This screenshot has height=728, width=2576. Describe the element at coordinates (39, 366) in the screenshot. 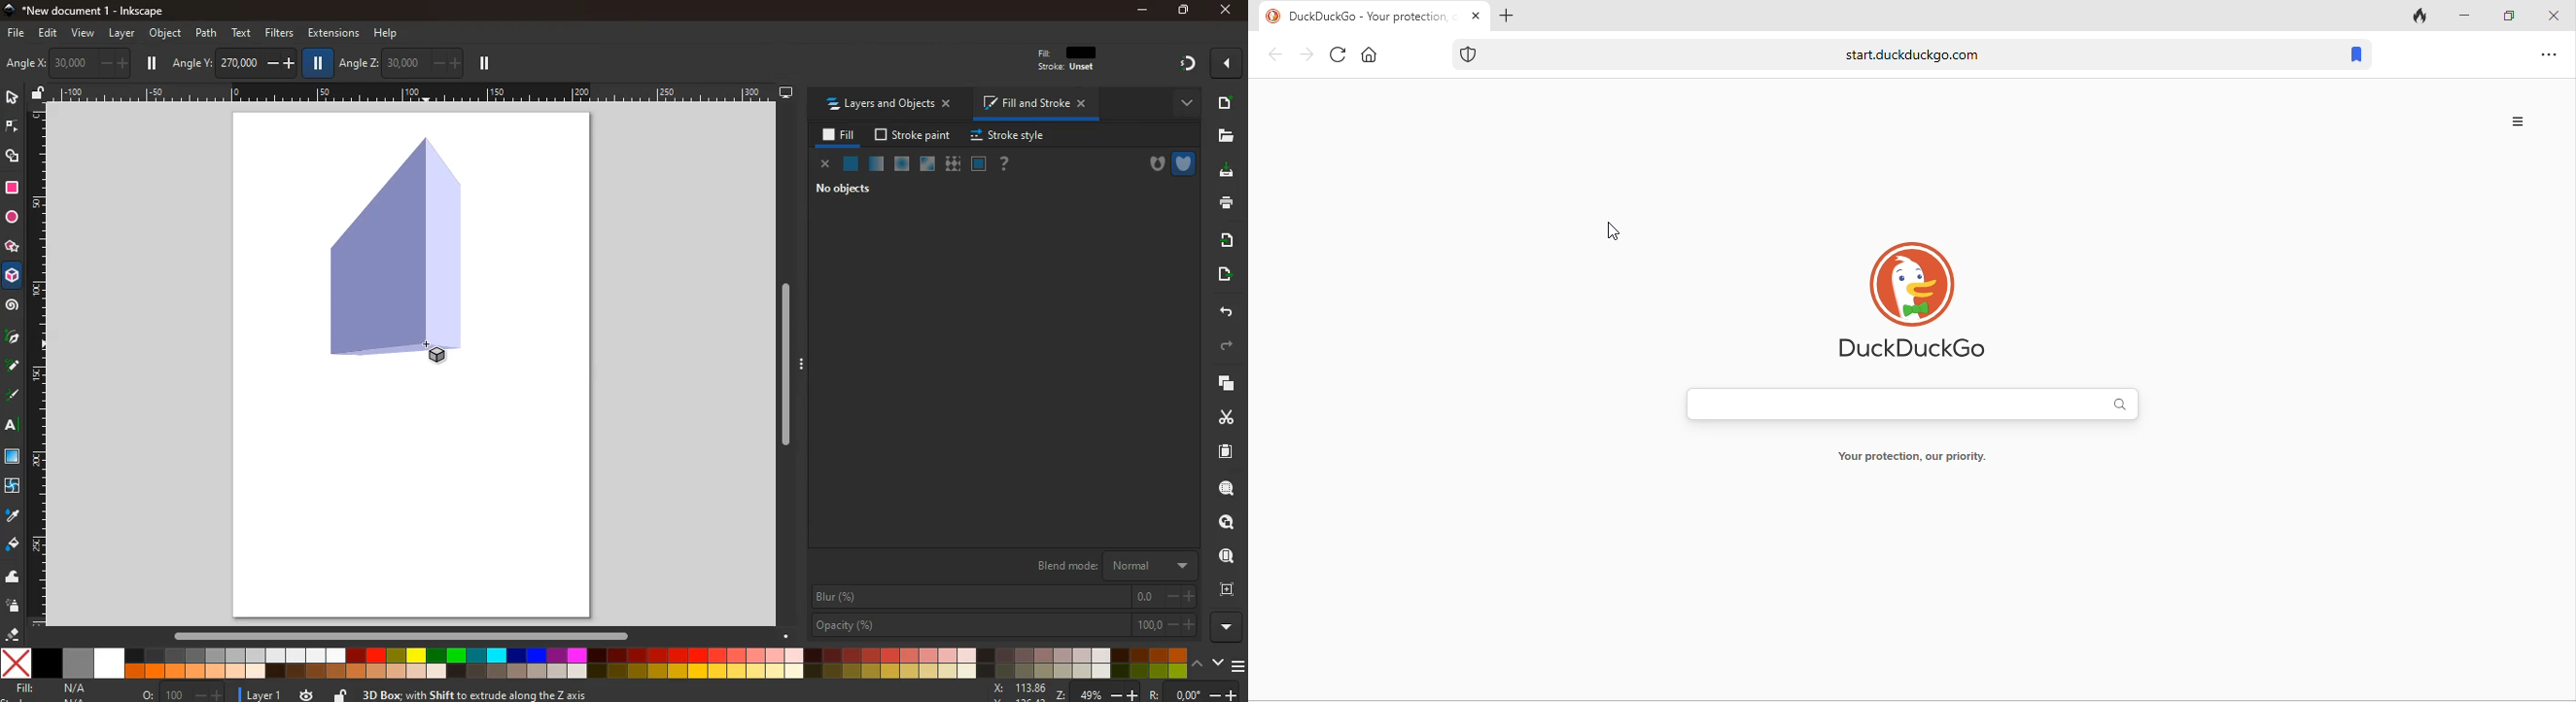

I see `Scale` at that location.